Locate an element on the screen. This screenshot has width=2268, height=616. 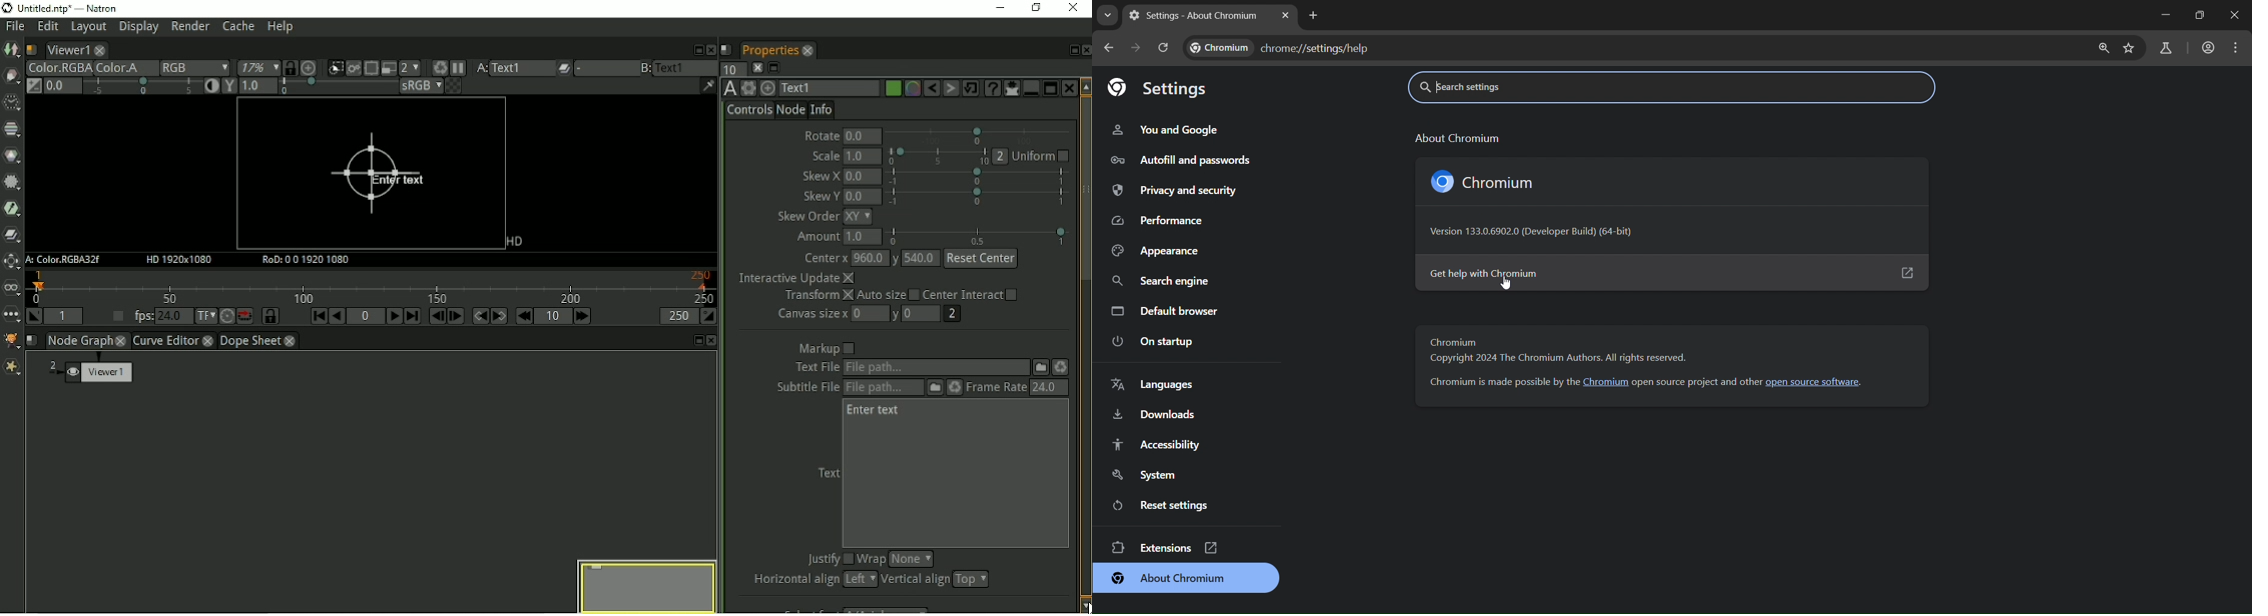
chrome://settings/help is located at coordinates (1285, 48).